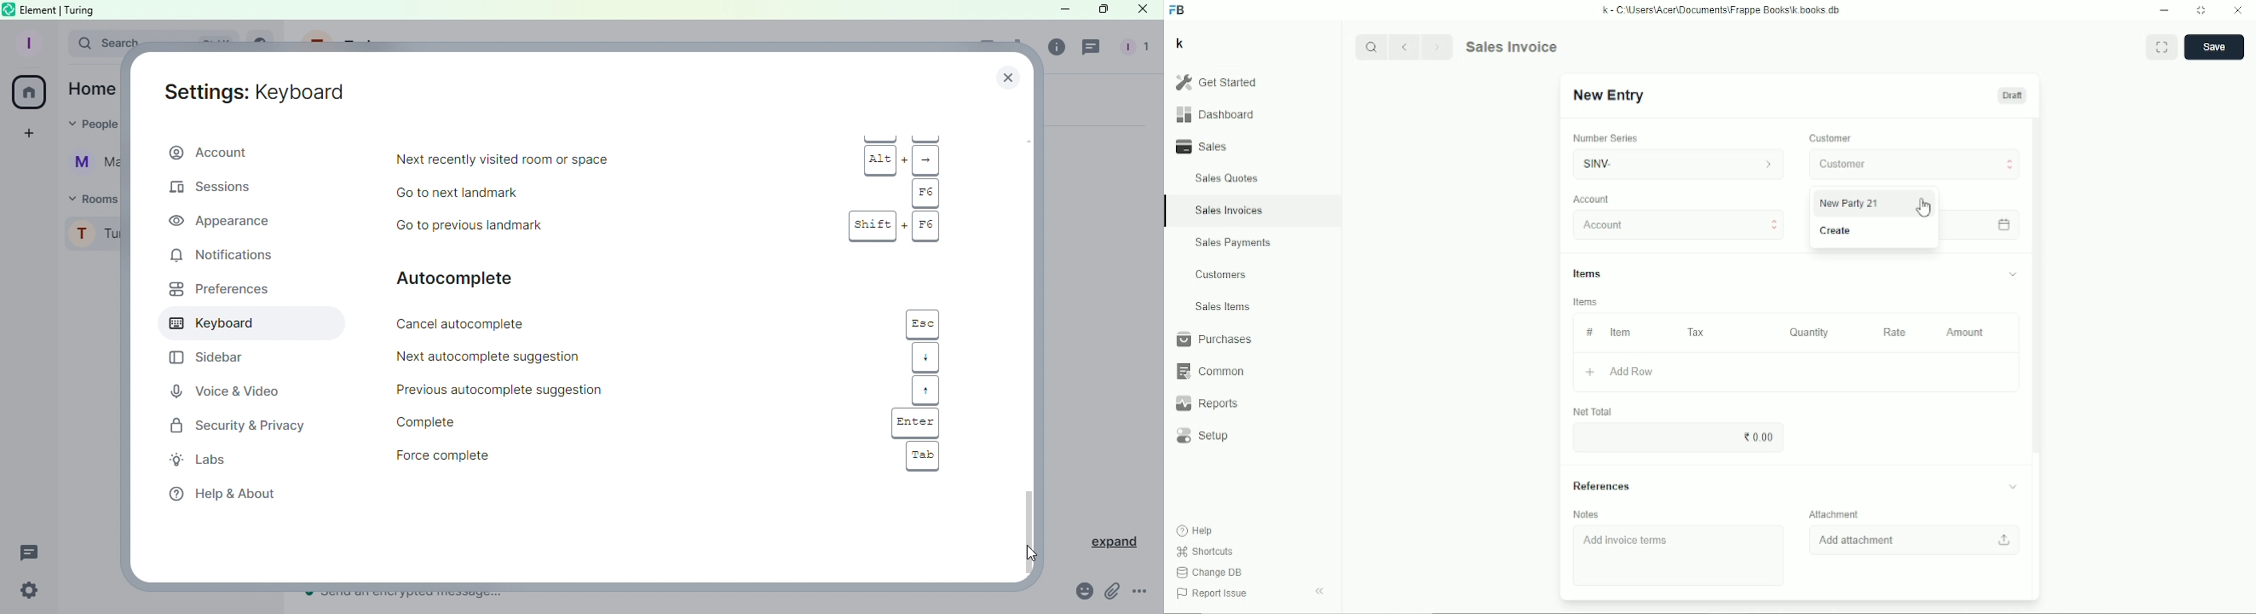 The width and height of the screenshot is (2268, 616). What do you see at coordinates (1209, 573) in the screenshot?
I see `Change DB` at bounding box center [1209, 573].